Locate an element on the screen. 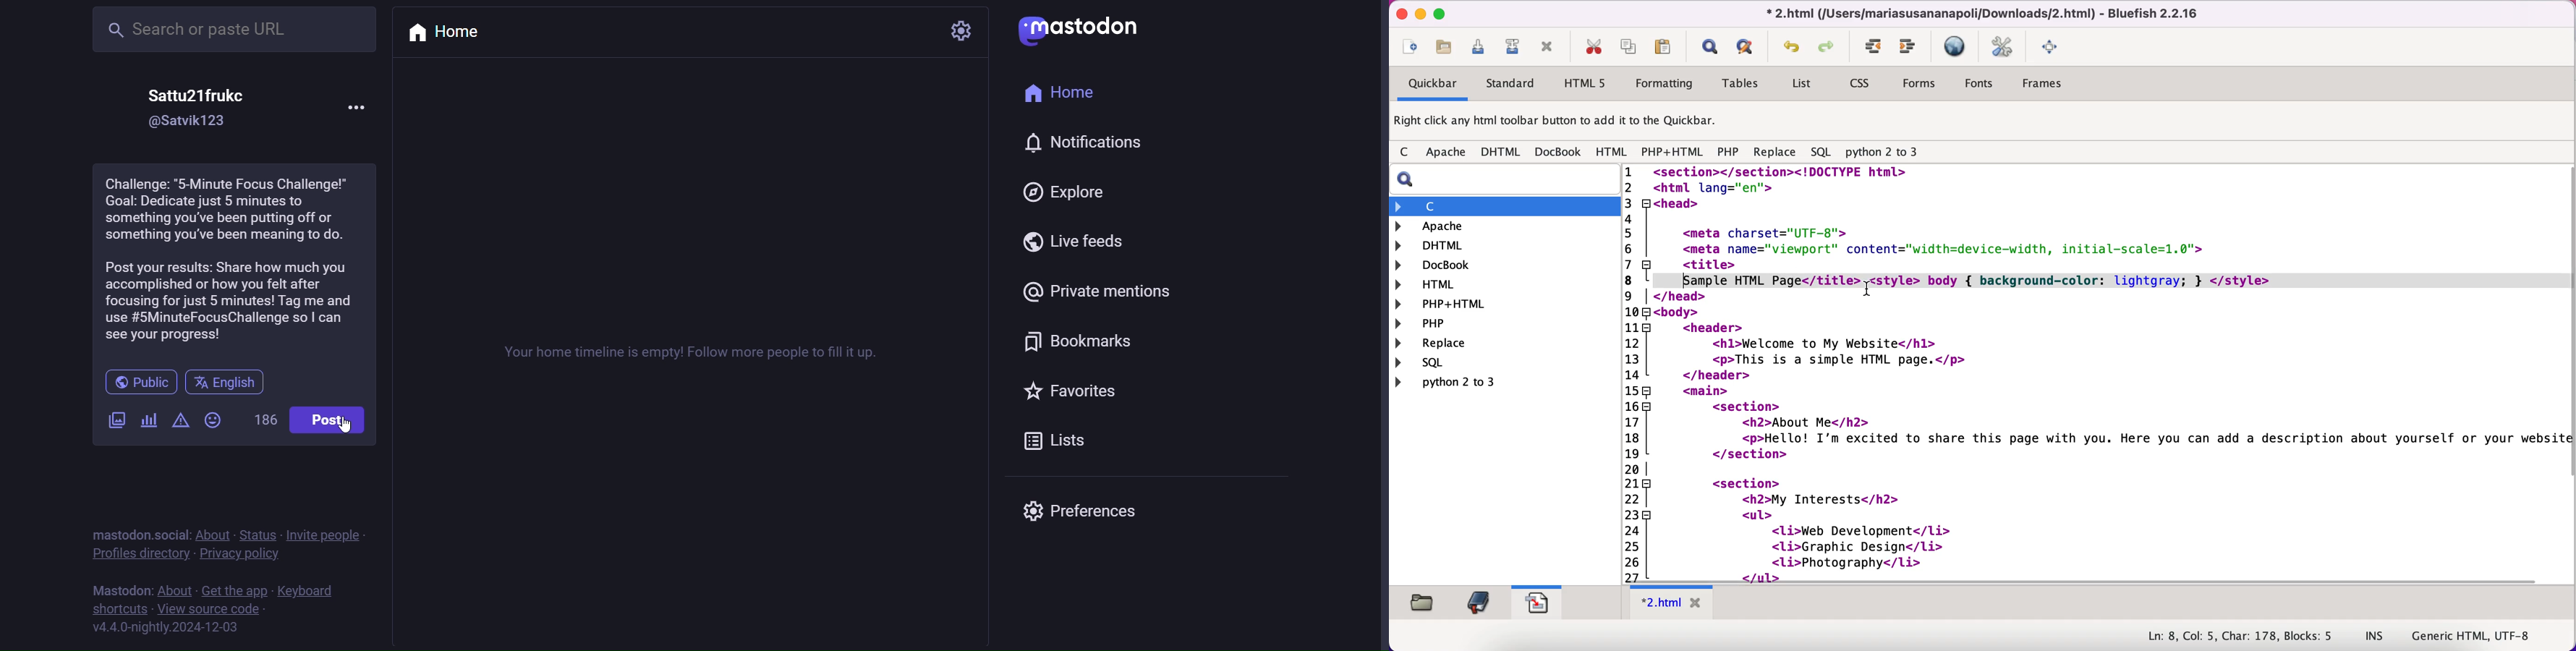 This screenshot has height=672, width=2576. php+html is located at coordinates (1447, 305).